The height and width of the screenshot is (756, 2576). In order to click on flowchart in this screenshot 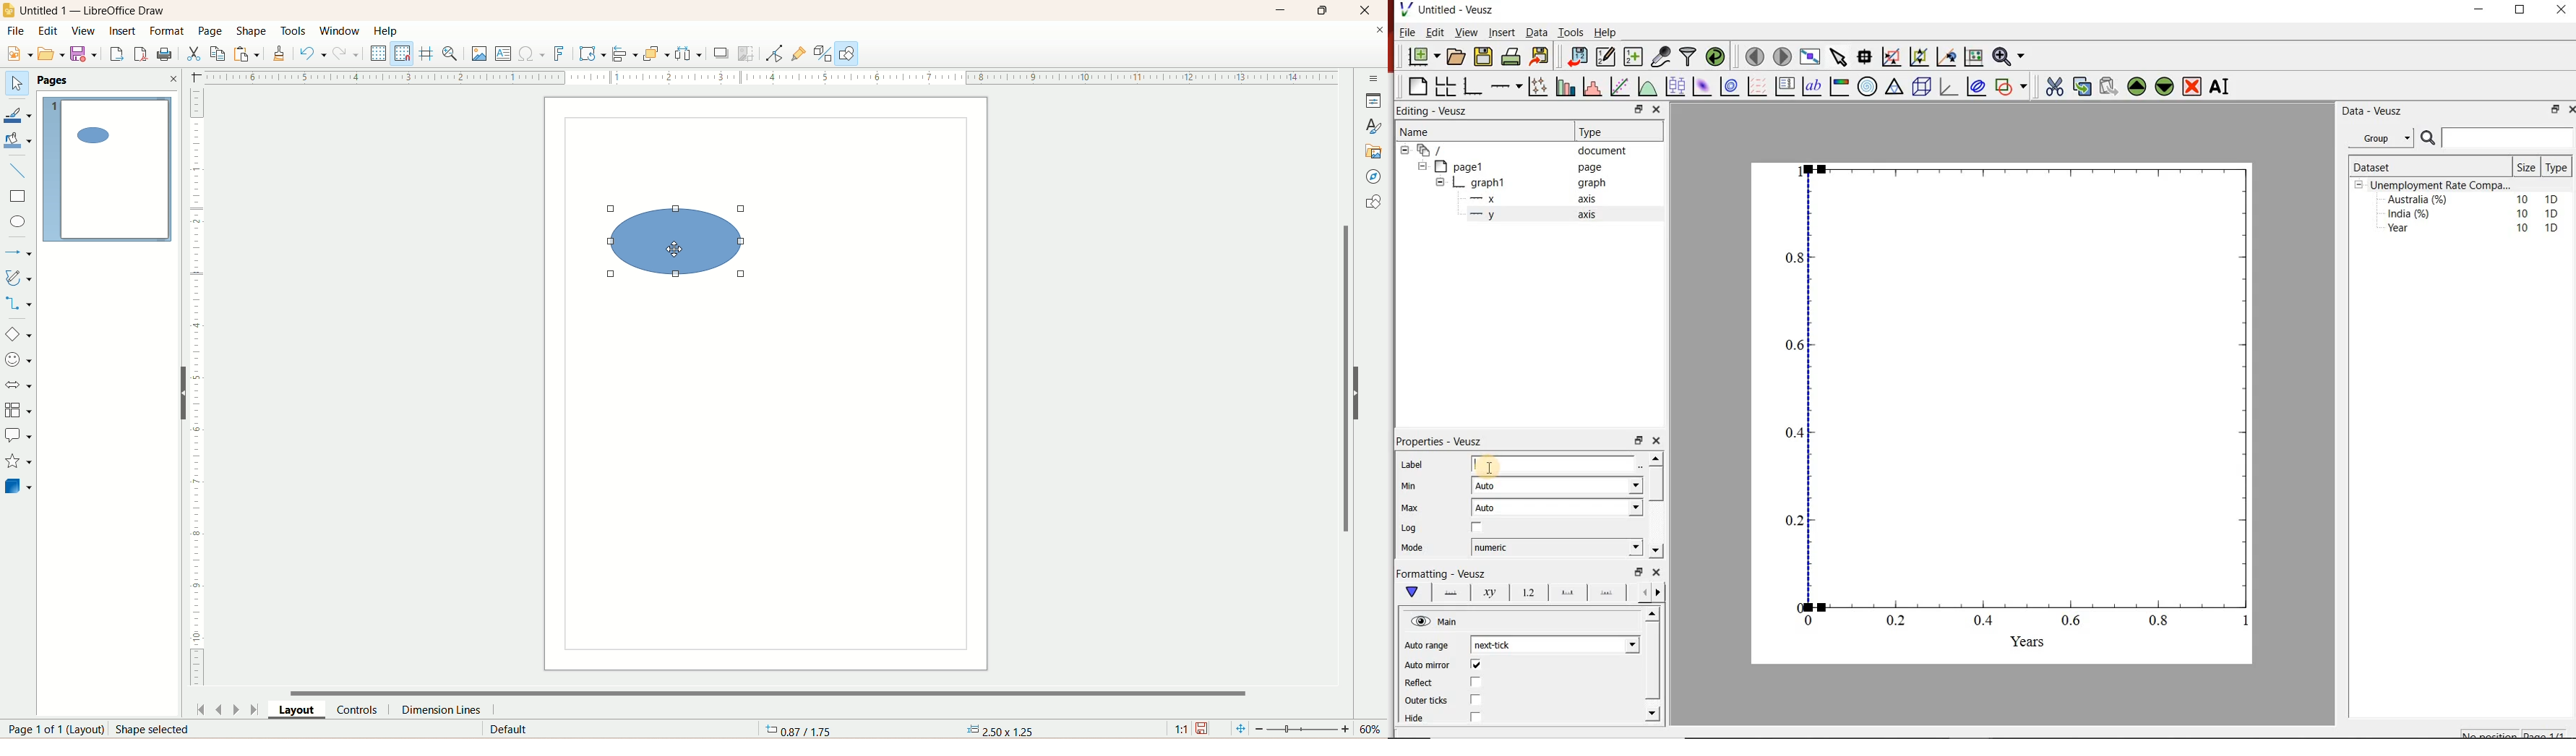, I will do `click(19, 409)`.